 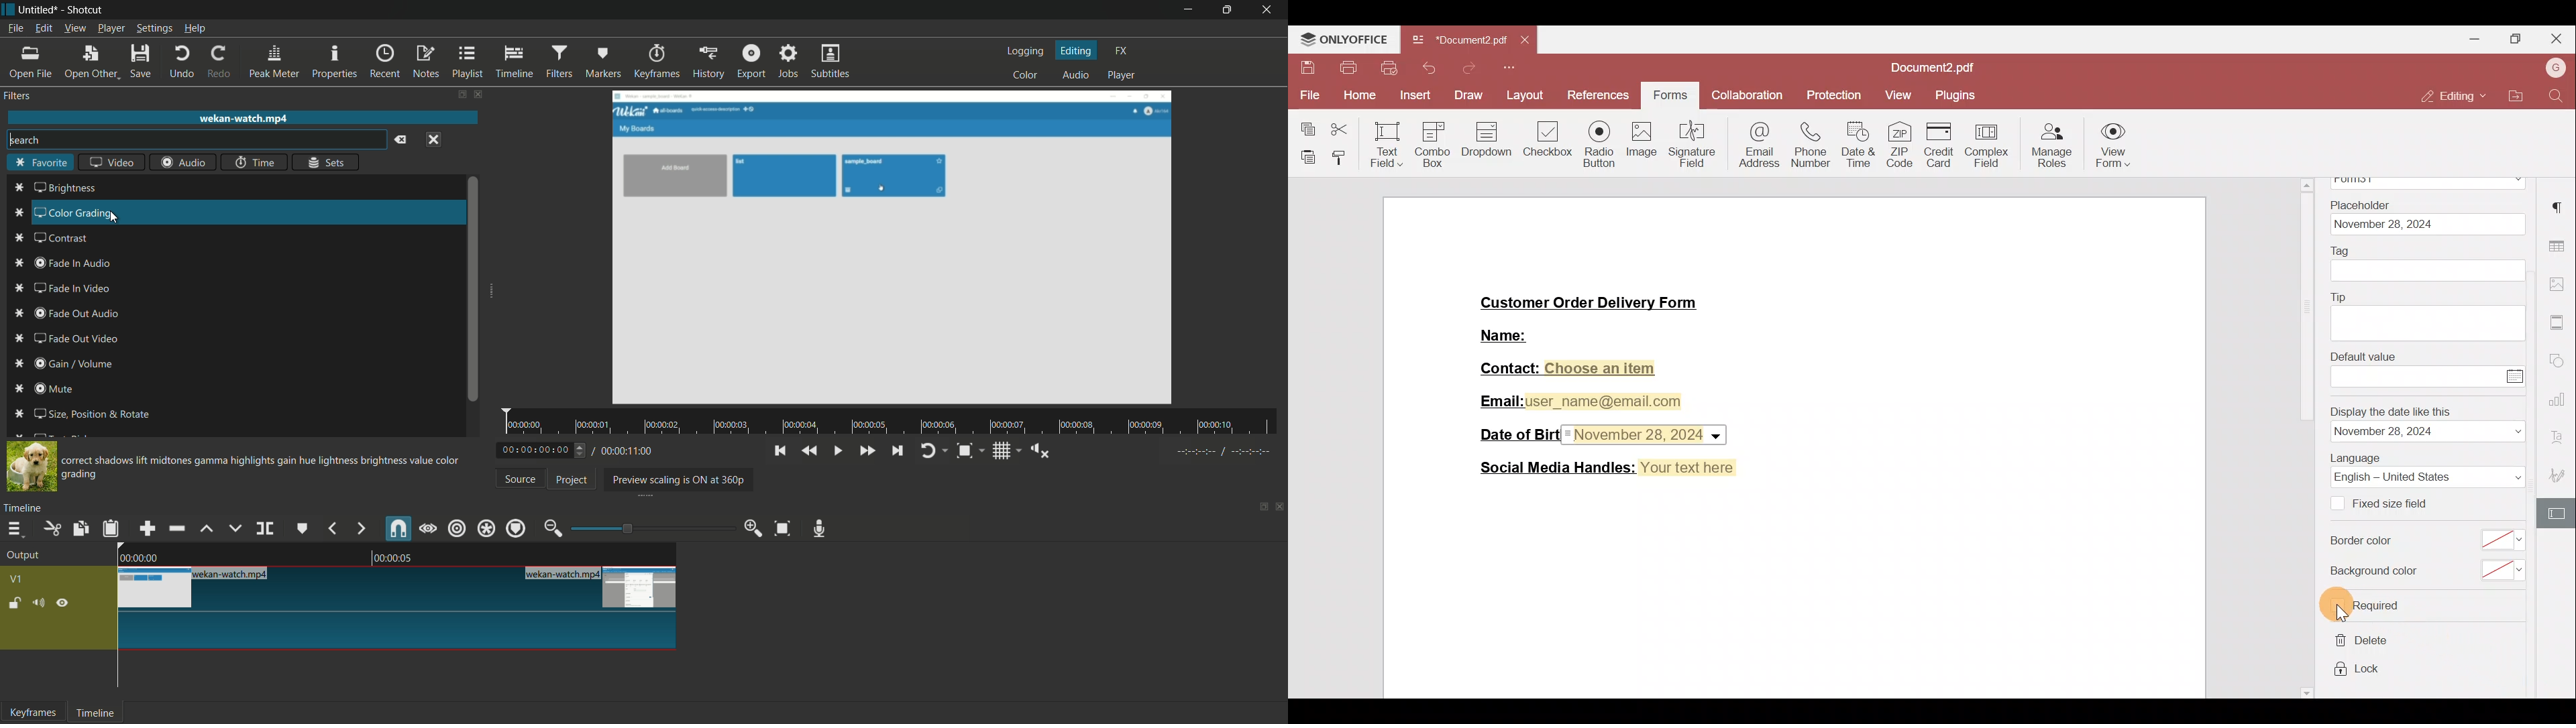 What do you see at coordinates (17, 579) in the screenshot?
I see `v1` at bounding box center [17, 579].